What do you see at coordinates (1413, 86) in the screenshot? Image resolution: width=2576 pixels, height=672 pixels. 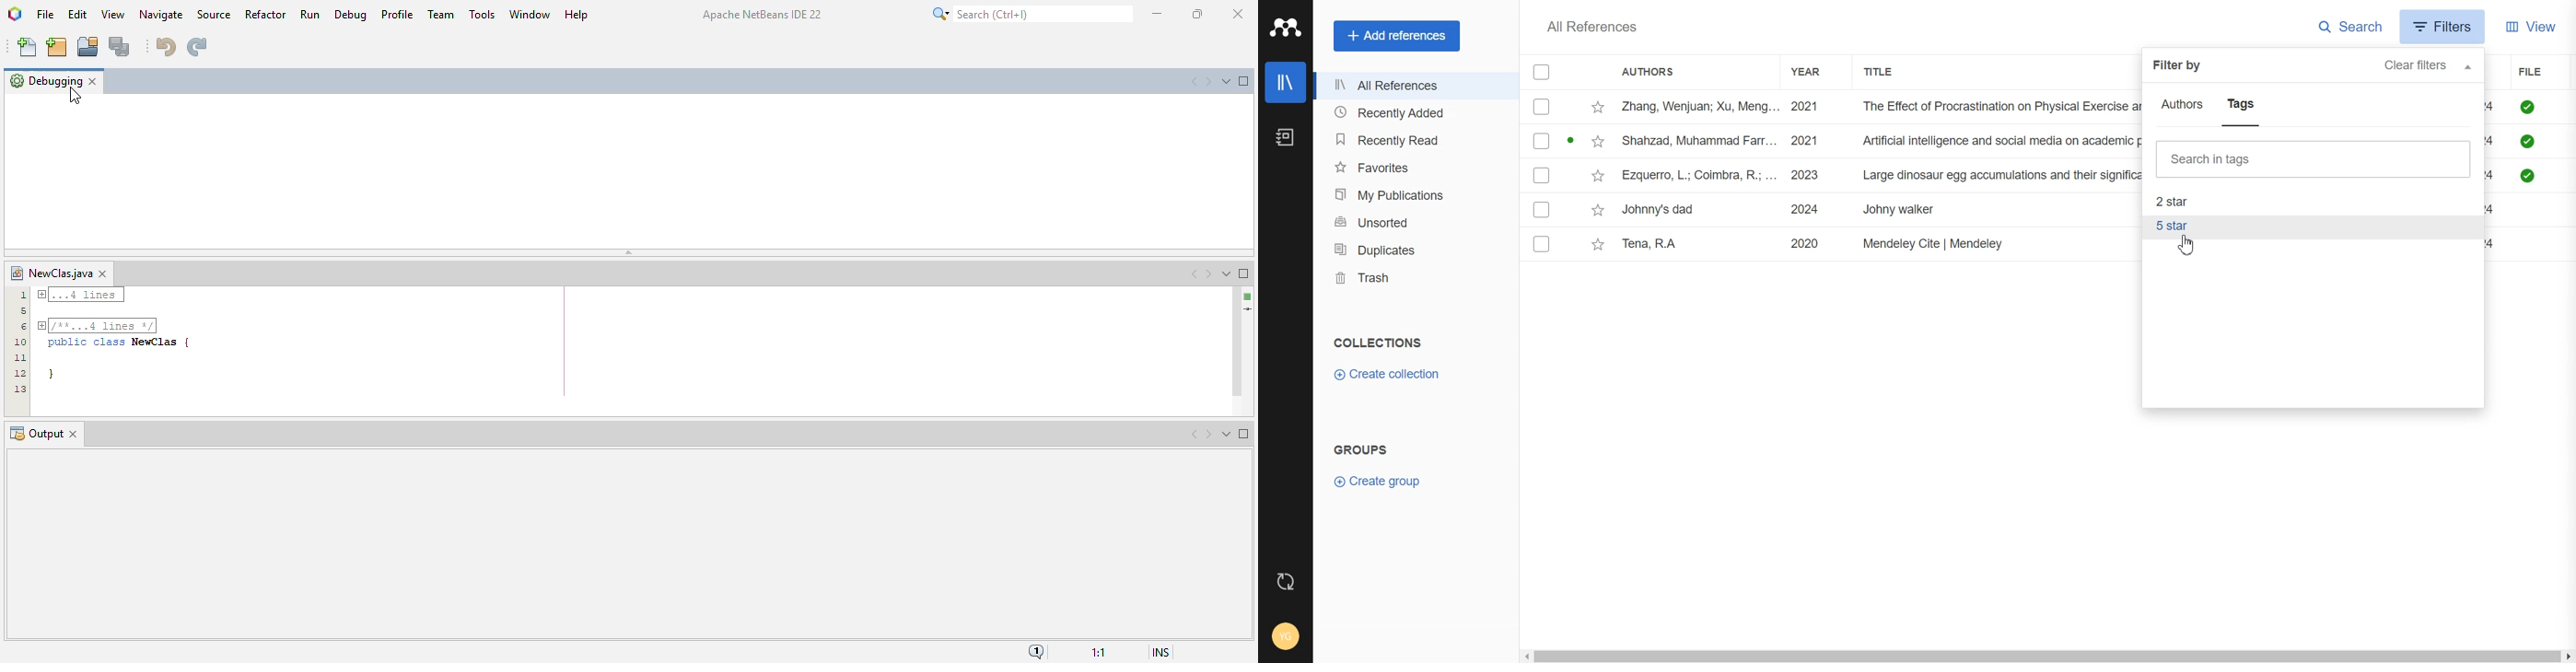 I see `All References` at bounding box center [1413, 86].